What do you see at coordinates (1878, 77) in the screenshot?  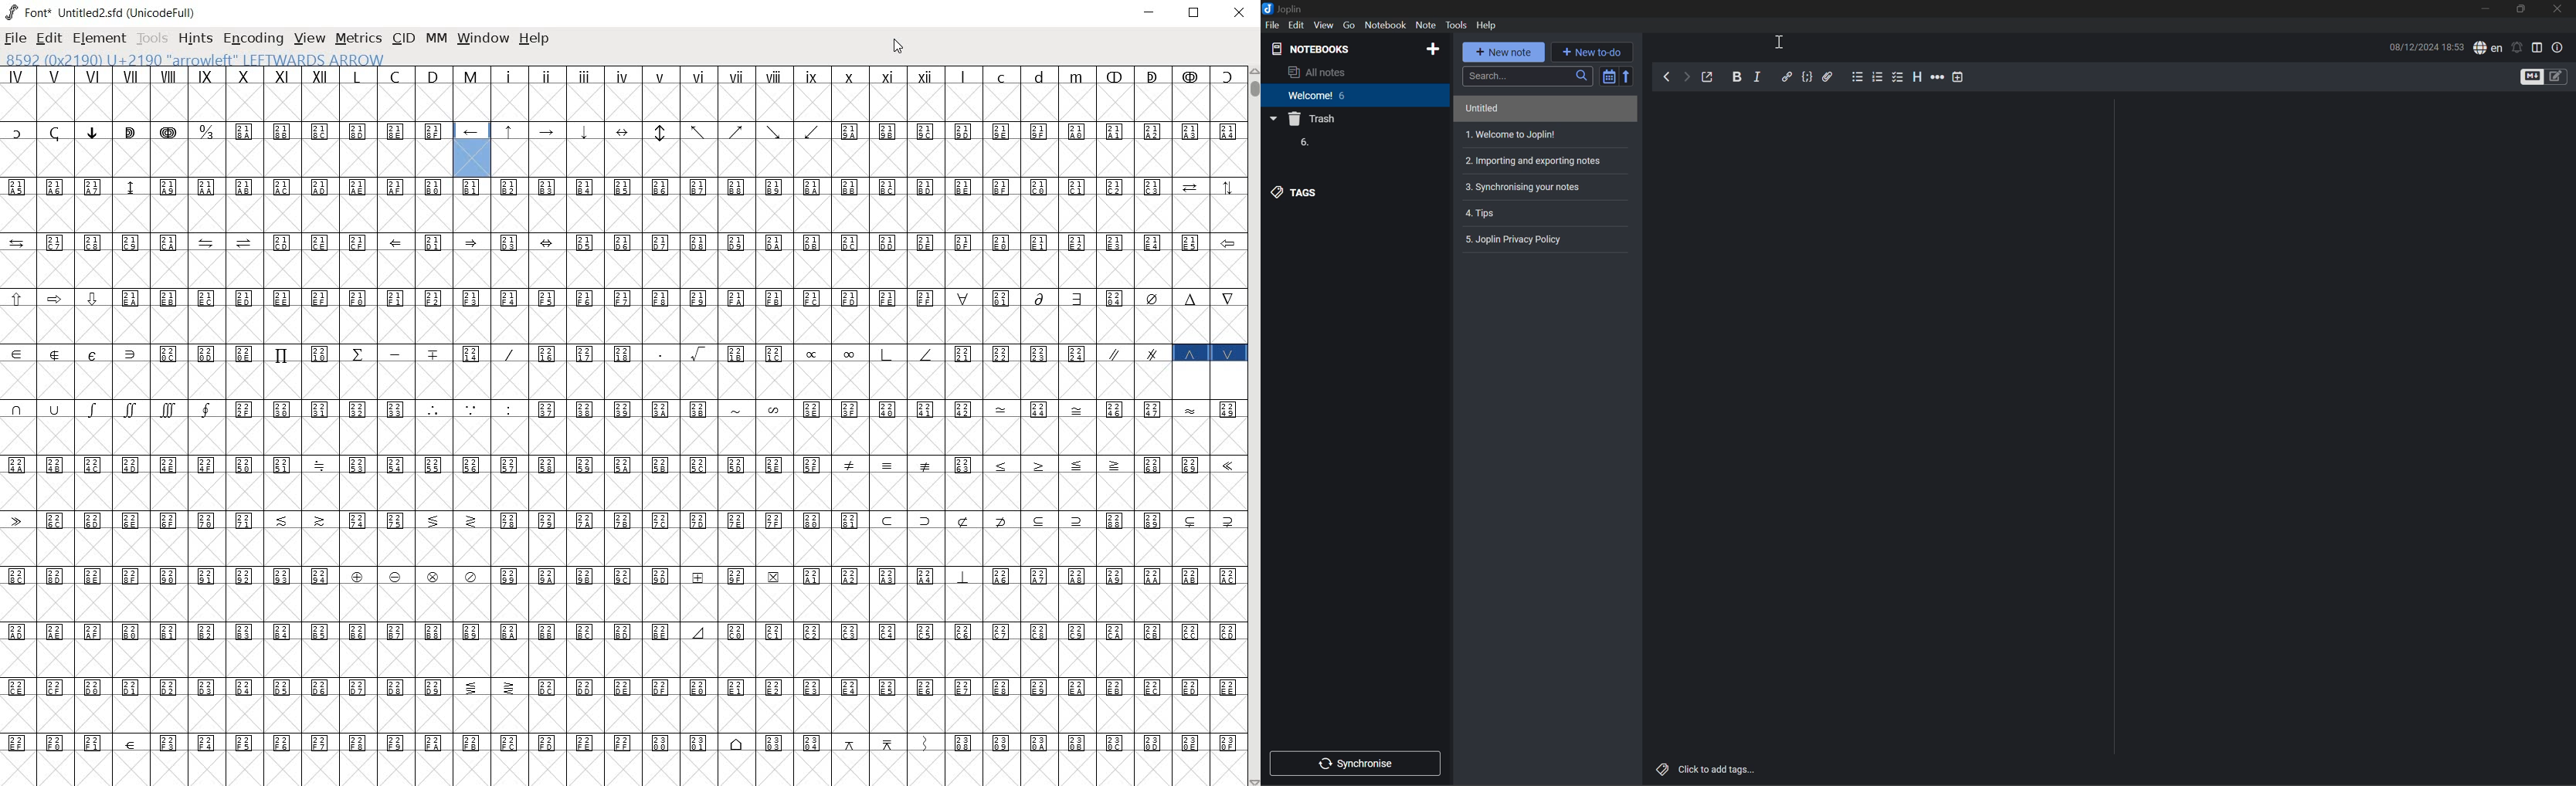 I see `Numbered list` at bounding box center [1878, 77].